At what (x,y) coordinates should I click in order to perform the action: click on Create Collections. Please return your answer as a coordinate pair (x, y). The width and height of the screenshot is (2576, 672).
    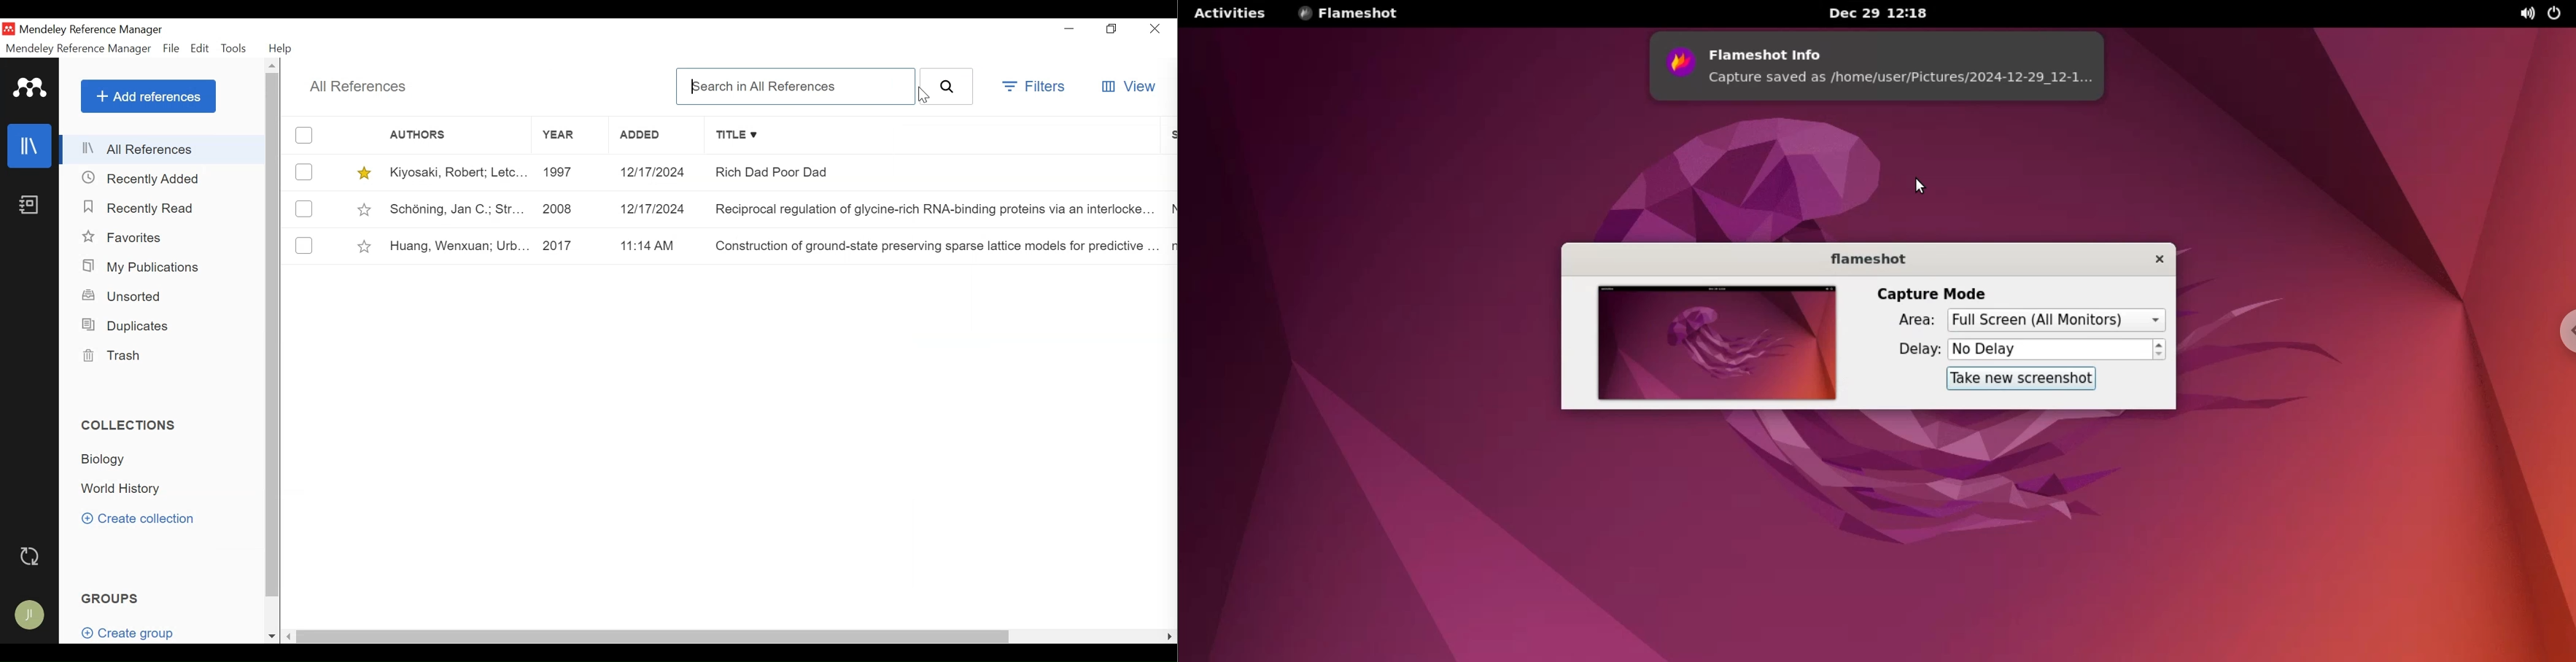
    Looking at the image, I should click on (140, 520).